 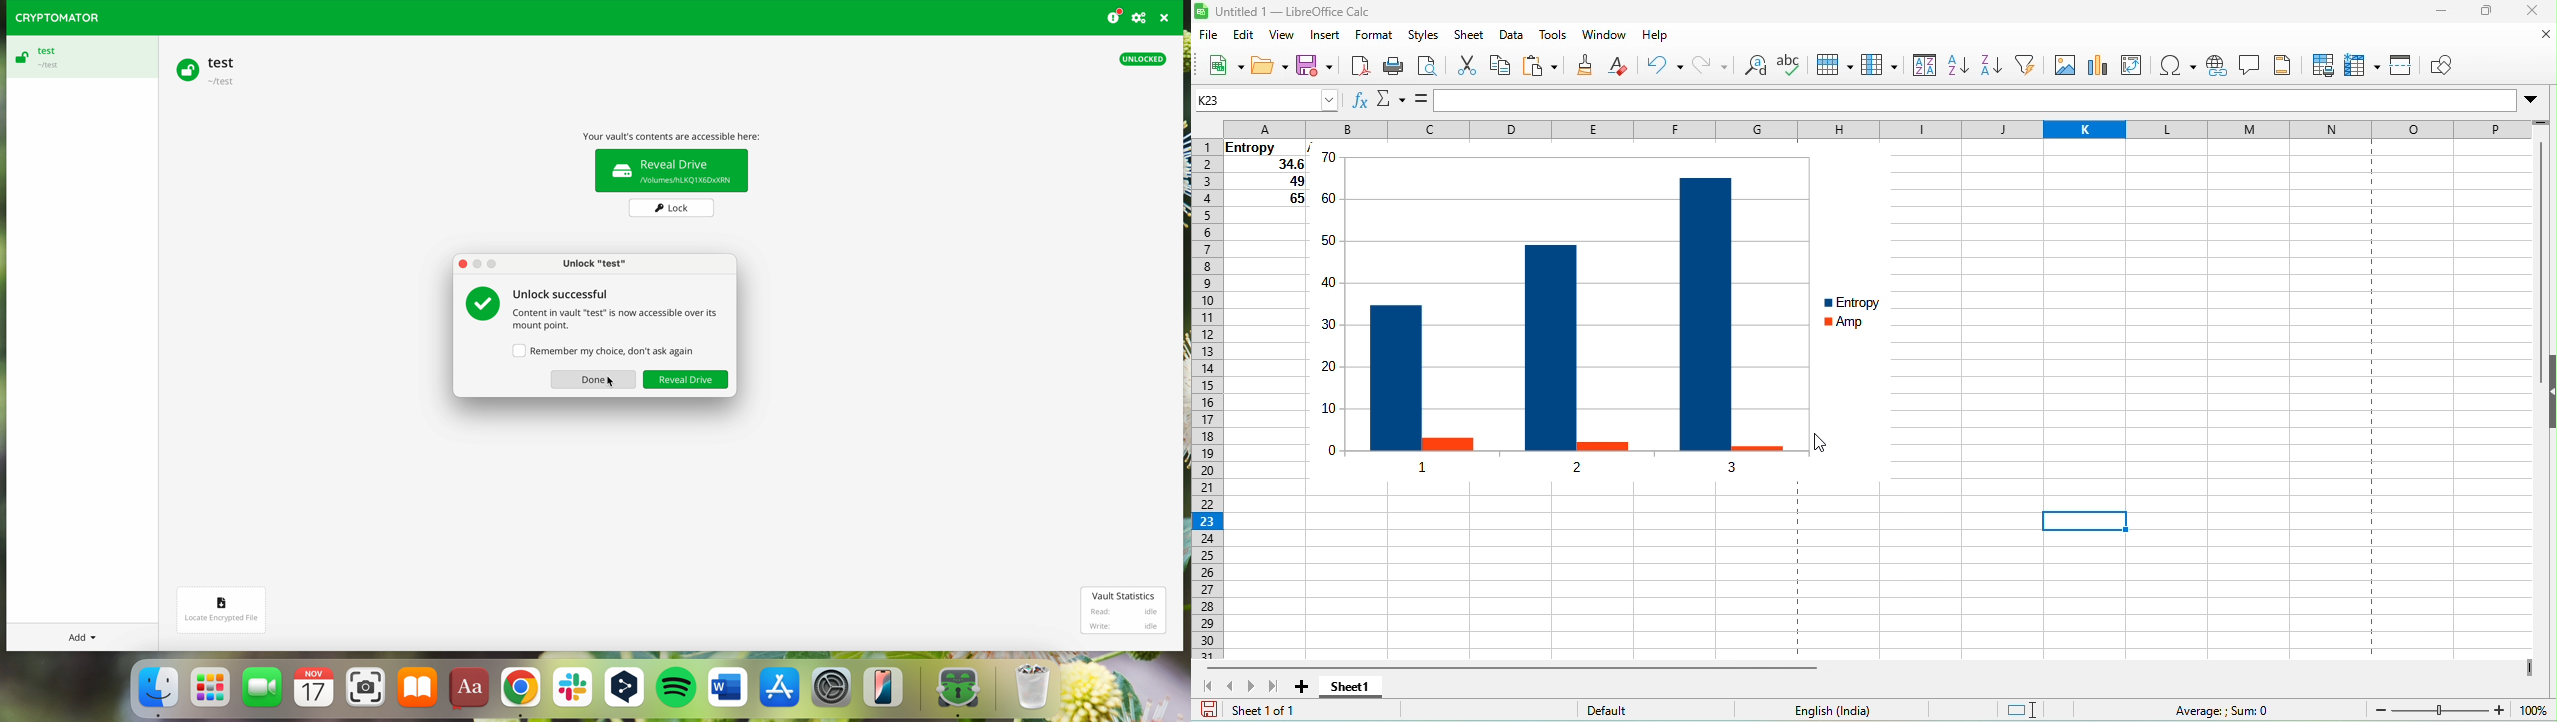 What do you see at coordinates (2526, 666) in the screenshot?
I see `drag to view columns` at bounding box center [2526, 666].